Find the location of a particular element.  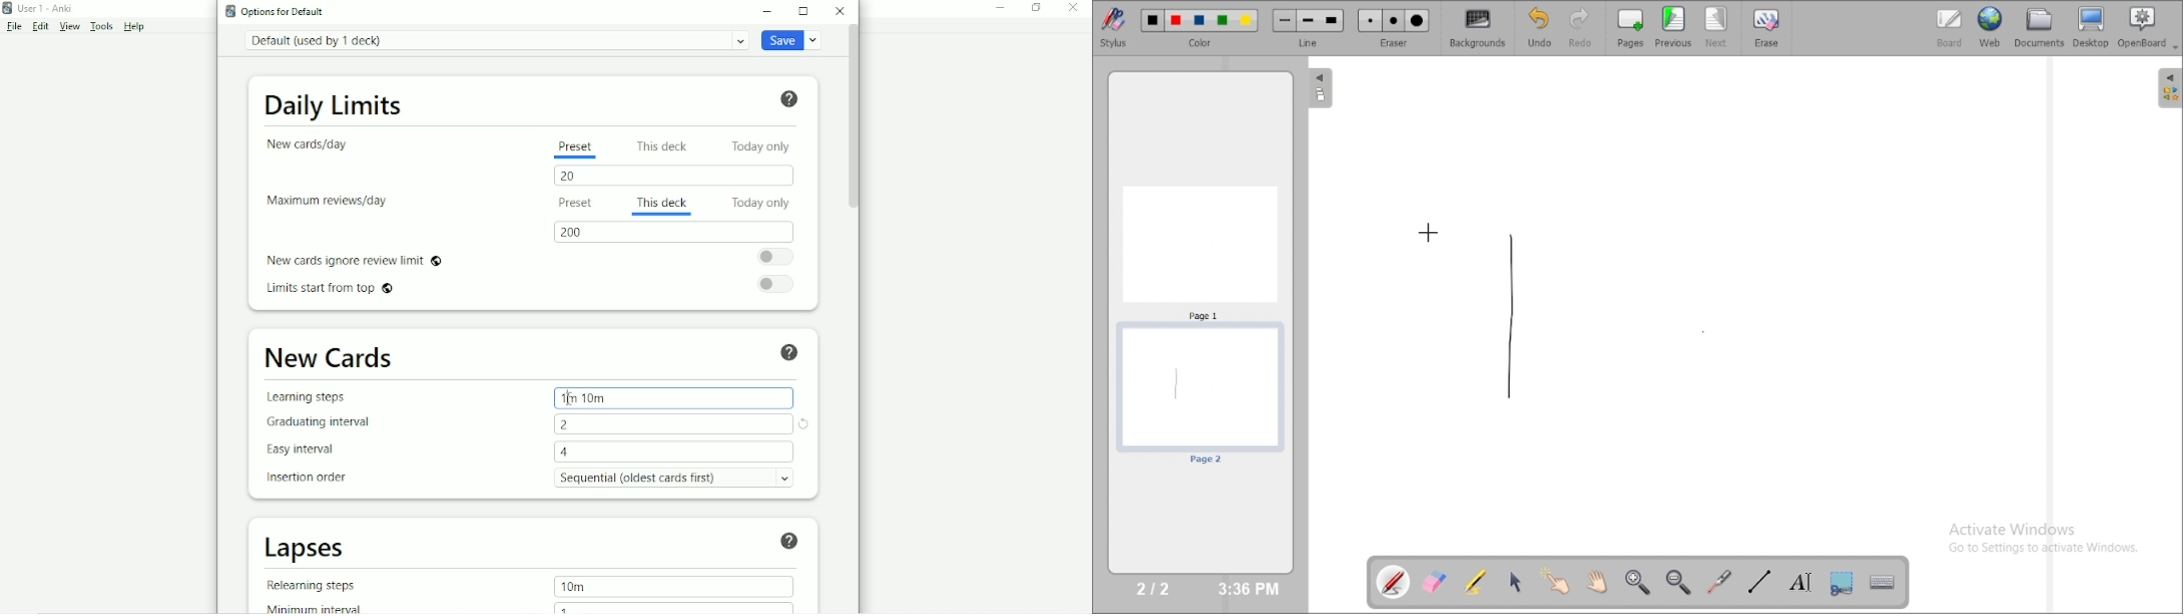

Preset is located at coordinates (575, 148).